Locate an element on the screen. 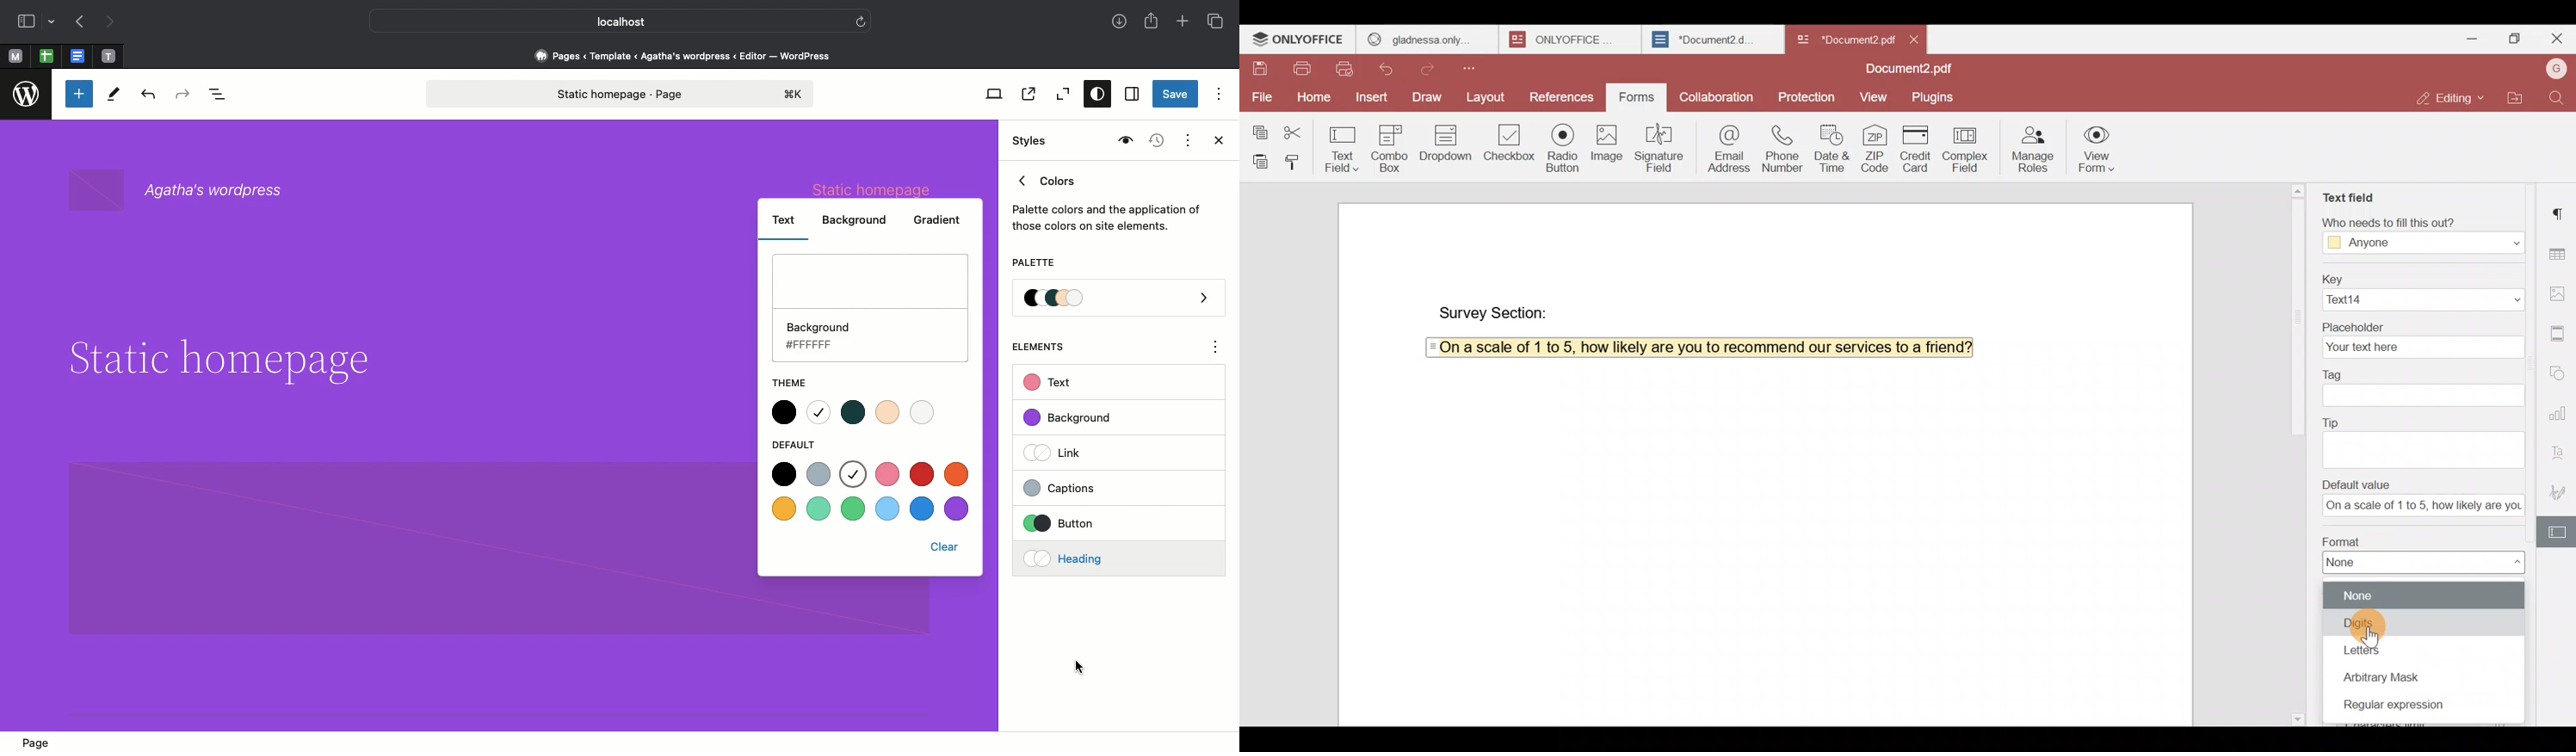 The height and width of the screenshot is (756, 2576). Signature field is located at coordinates (1663, 147).